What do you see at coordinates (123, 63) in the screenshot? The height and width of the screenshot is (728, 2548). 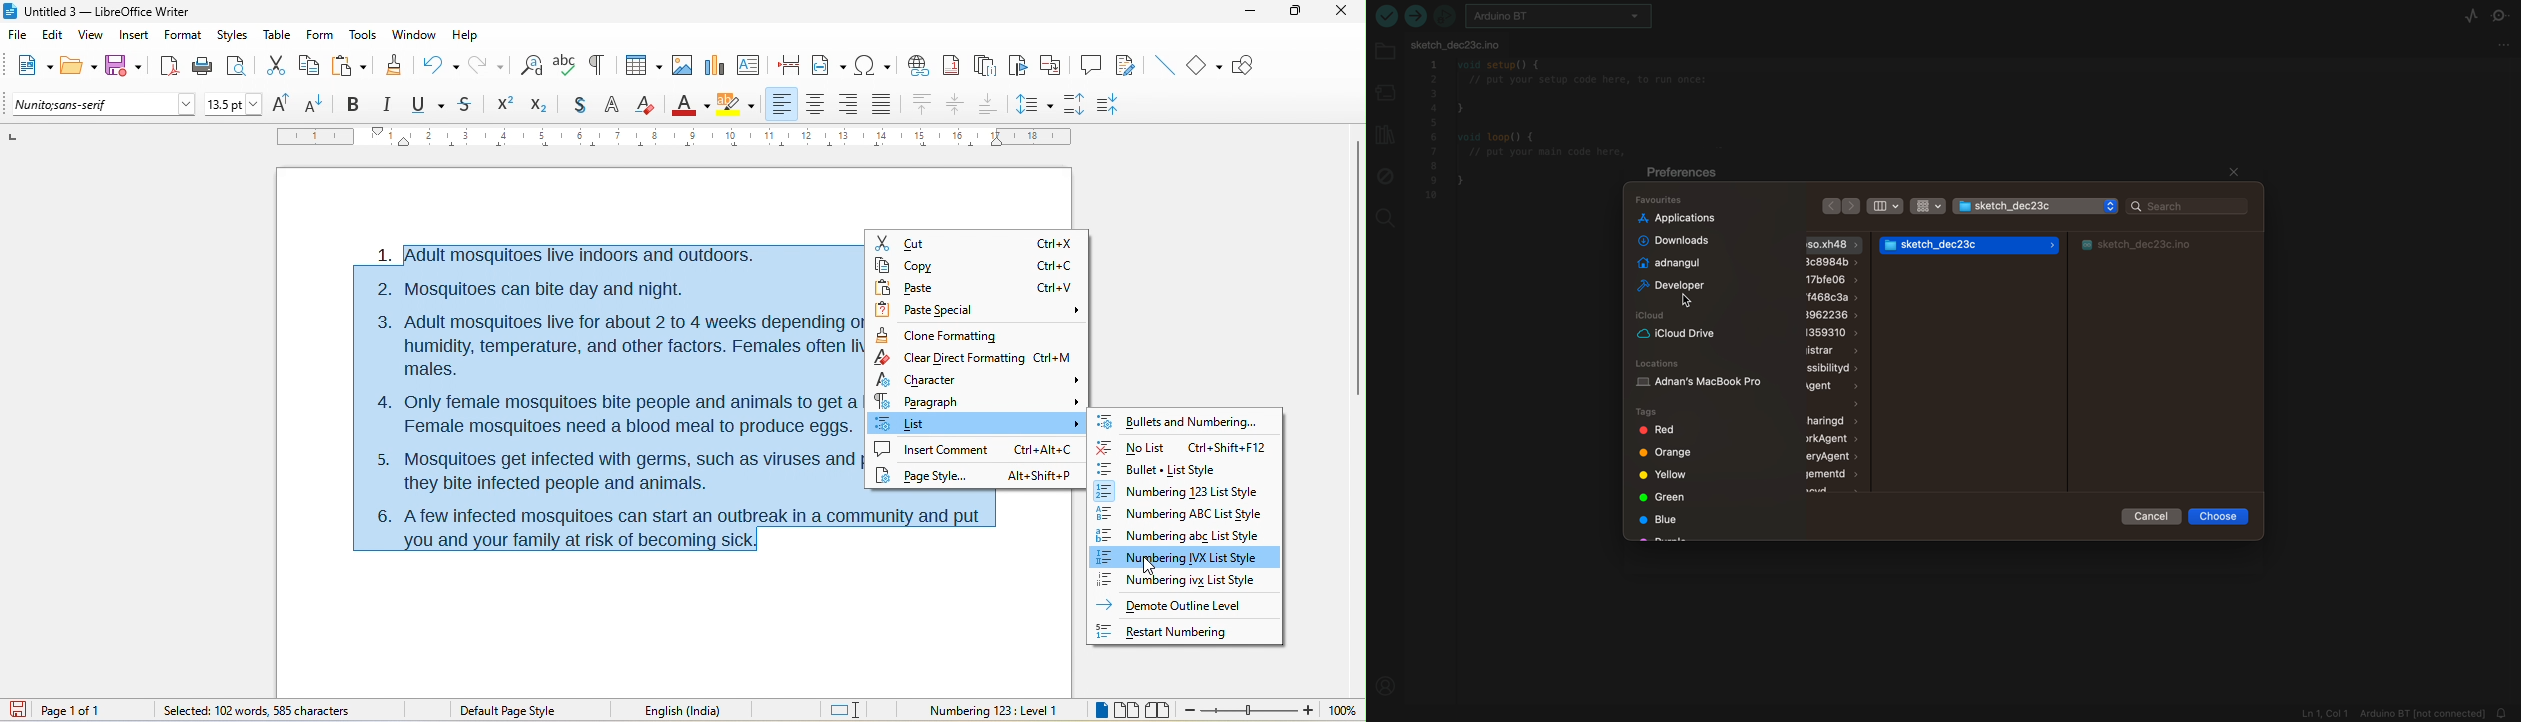 I see `save` at bounding box center [123, 63].